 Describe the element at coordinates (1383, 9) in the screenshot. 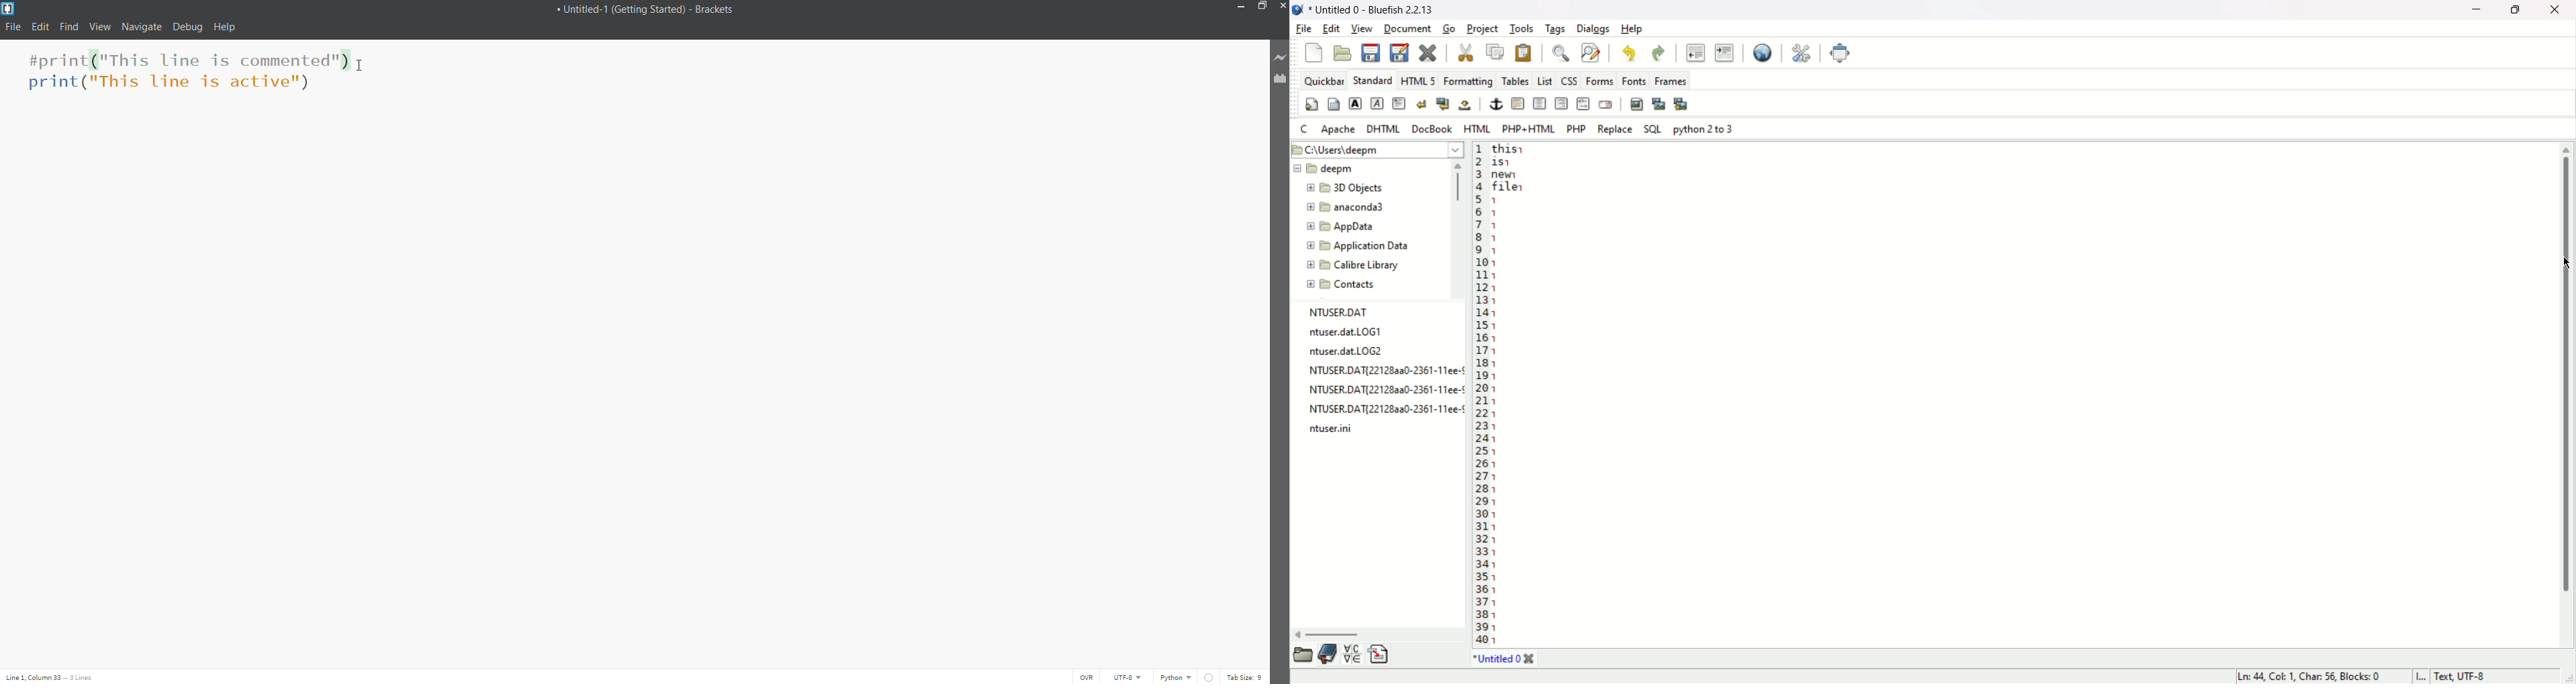

I see `document name` at that location.